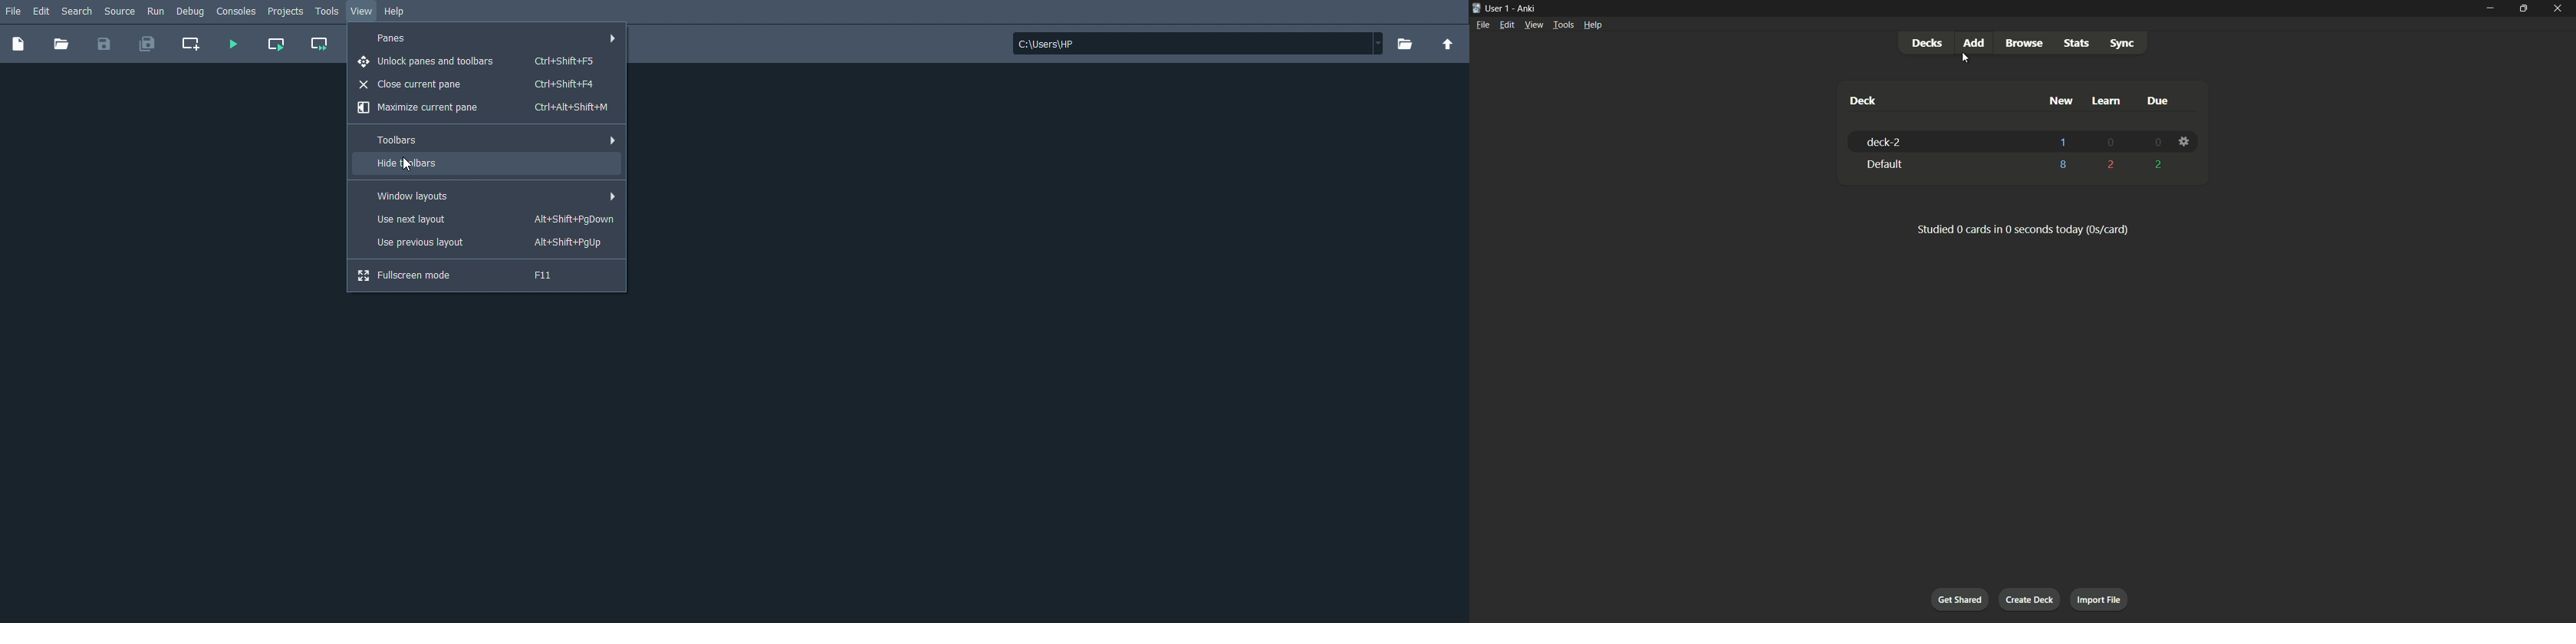 The width and height of the screenshot is (2576, 644). What do you see at coordinates (1563, 25) in the screenshot?
I see `tools menu` at bounding box center [1563, 25].